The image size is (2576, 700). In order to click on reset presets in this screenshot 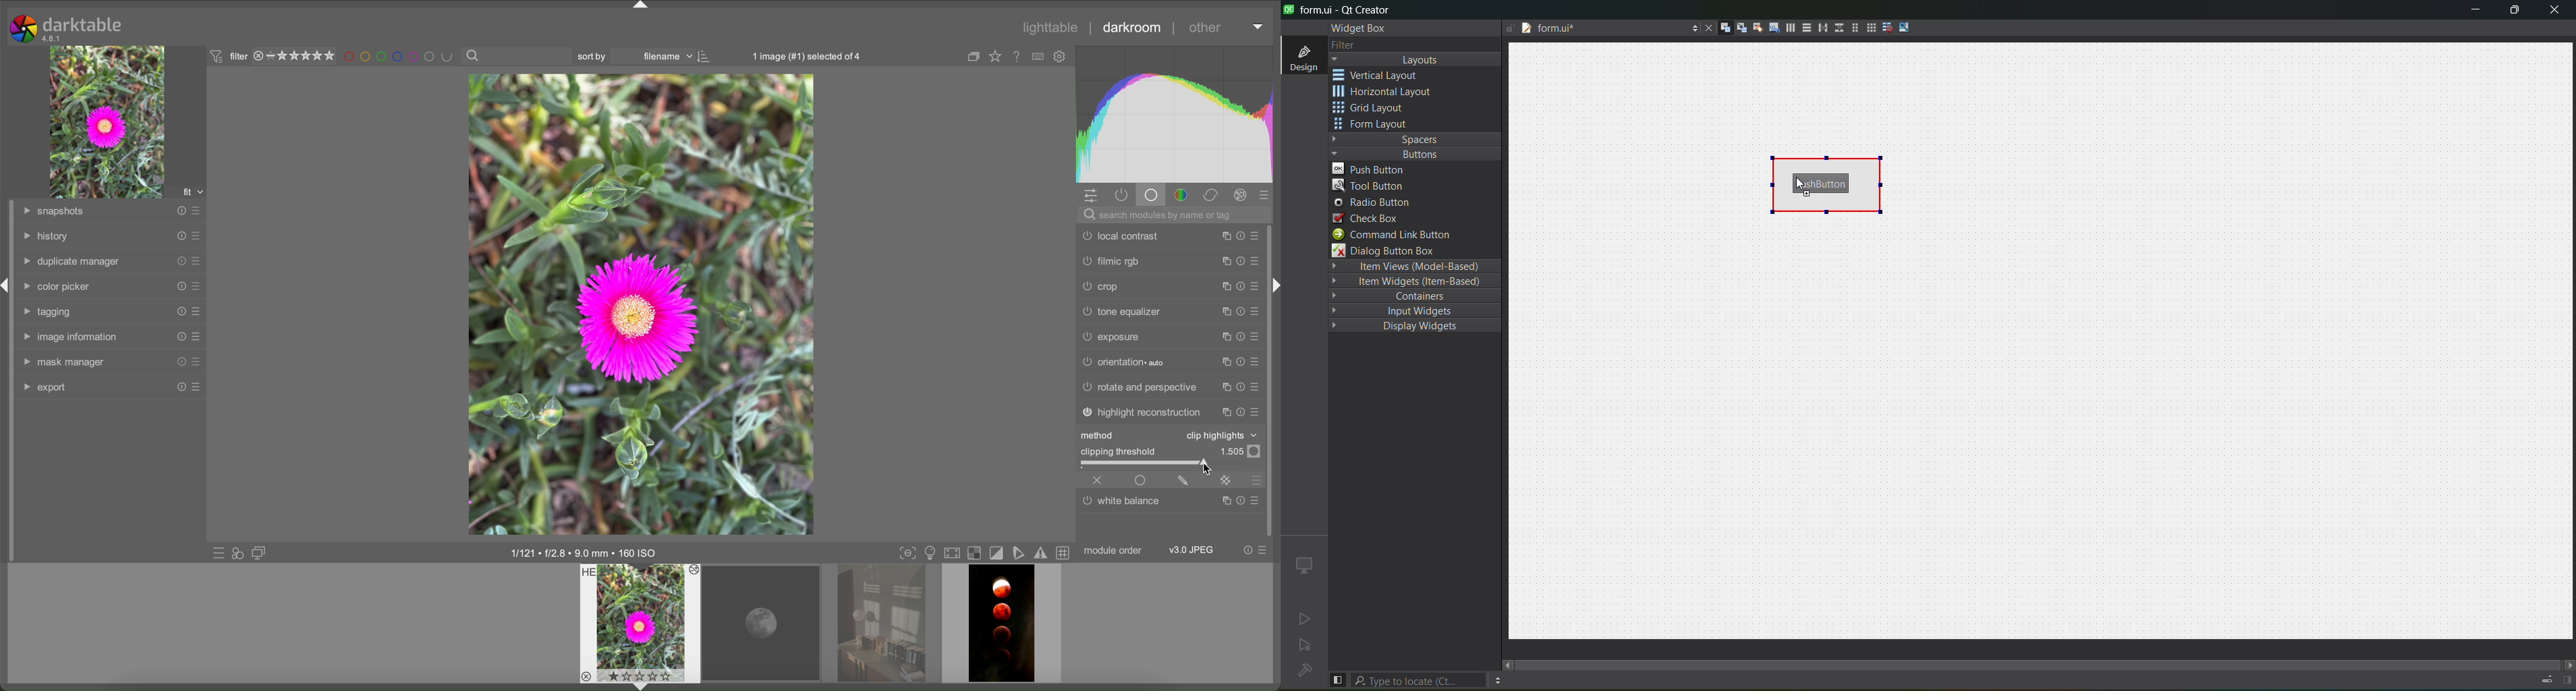, I will do `click(179, 362)`.